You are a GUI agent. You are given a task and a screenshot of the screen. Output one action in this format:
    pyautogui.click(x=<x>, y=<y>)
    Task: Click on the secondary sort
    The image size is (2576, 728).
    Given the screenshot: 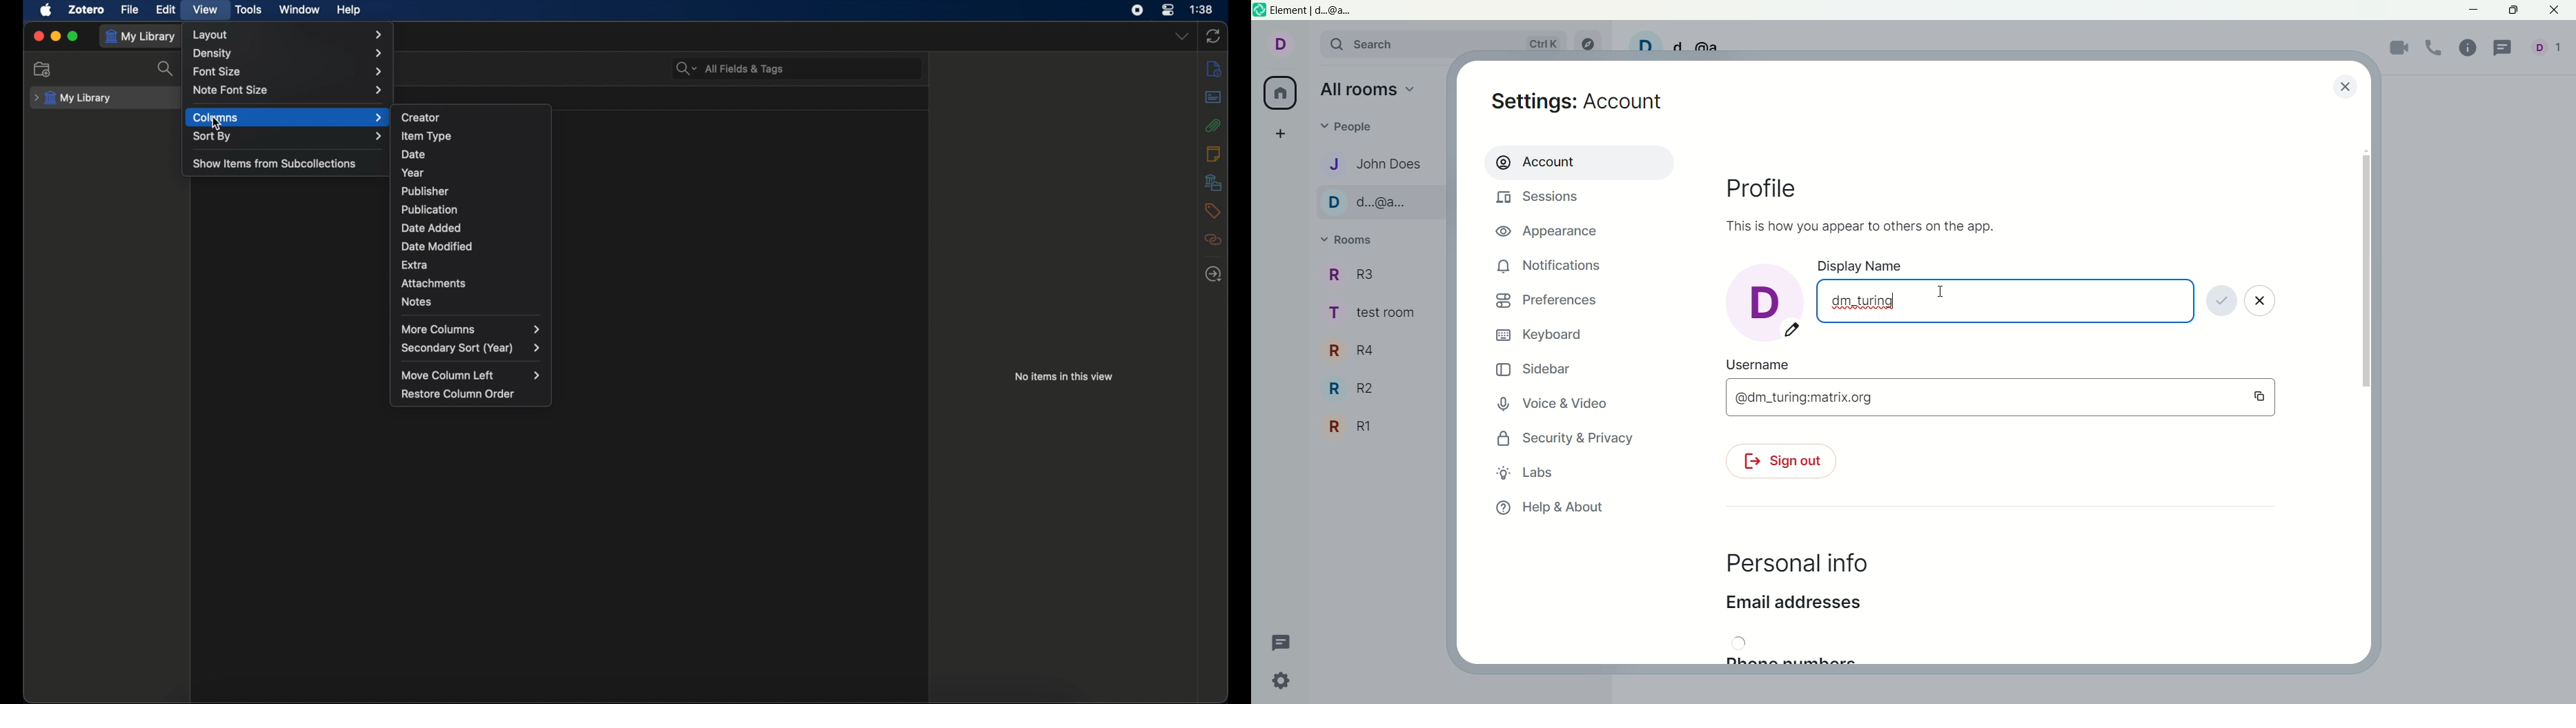 What is the action you would take?
    pyautogui.click(x=471, y=348)
    